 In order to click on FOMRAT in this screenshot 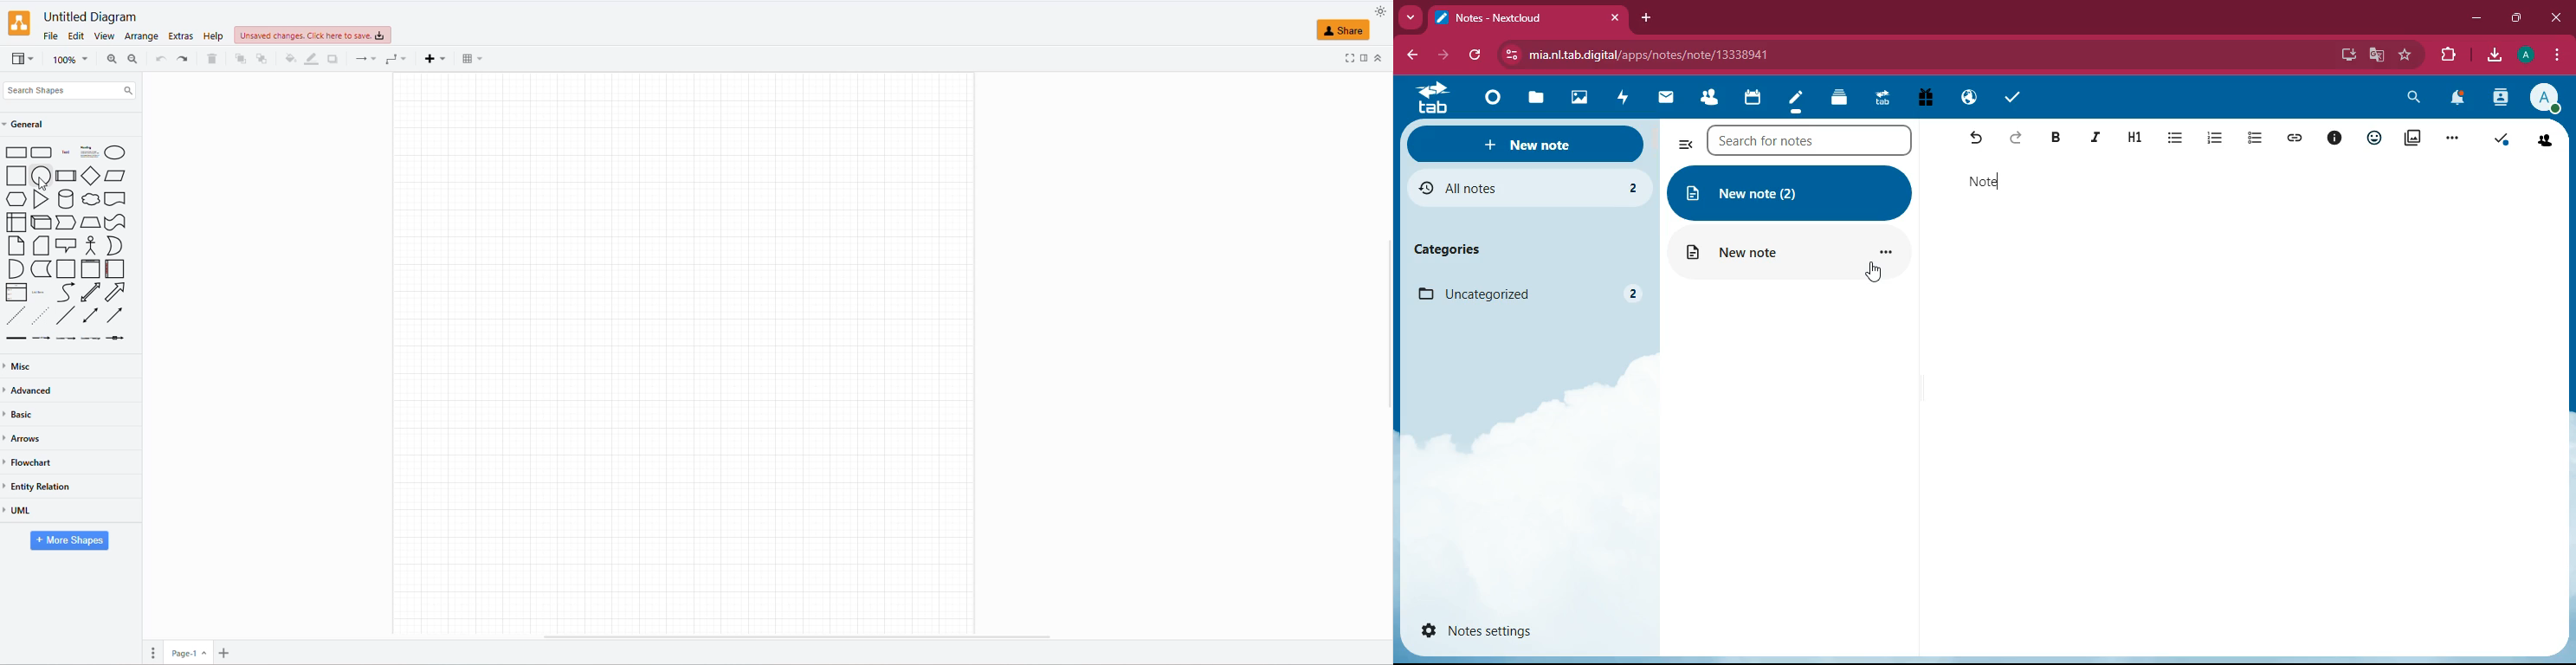, I will do `click(1365, 56)`.